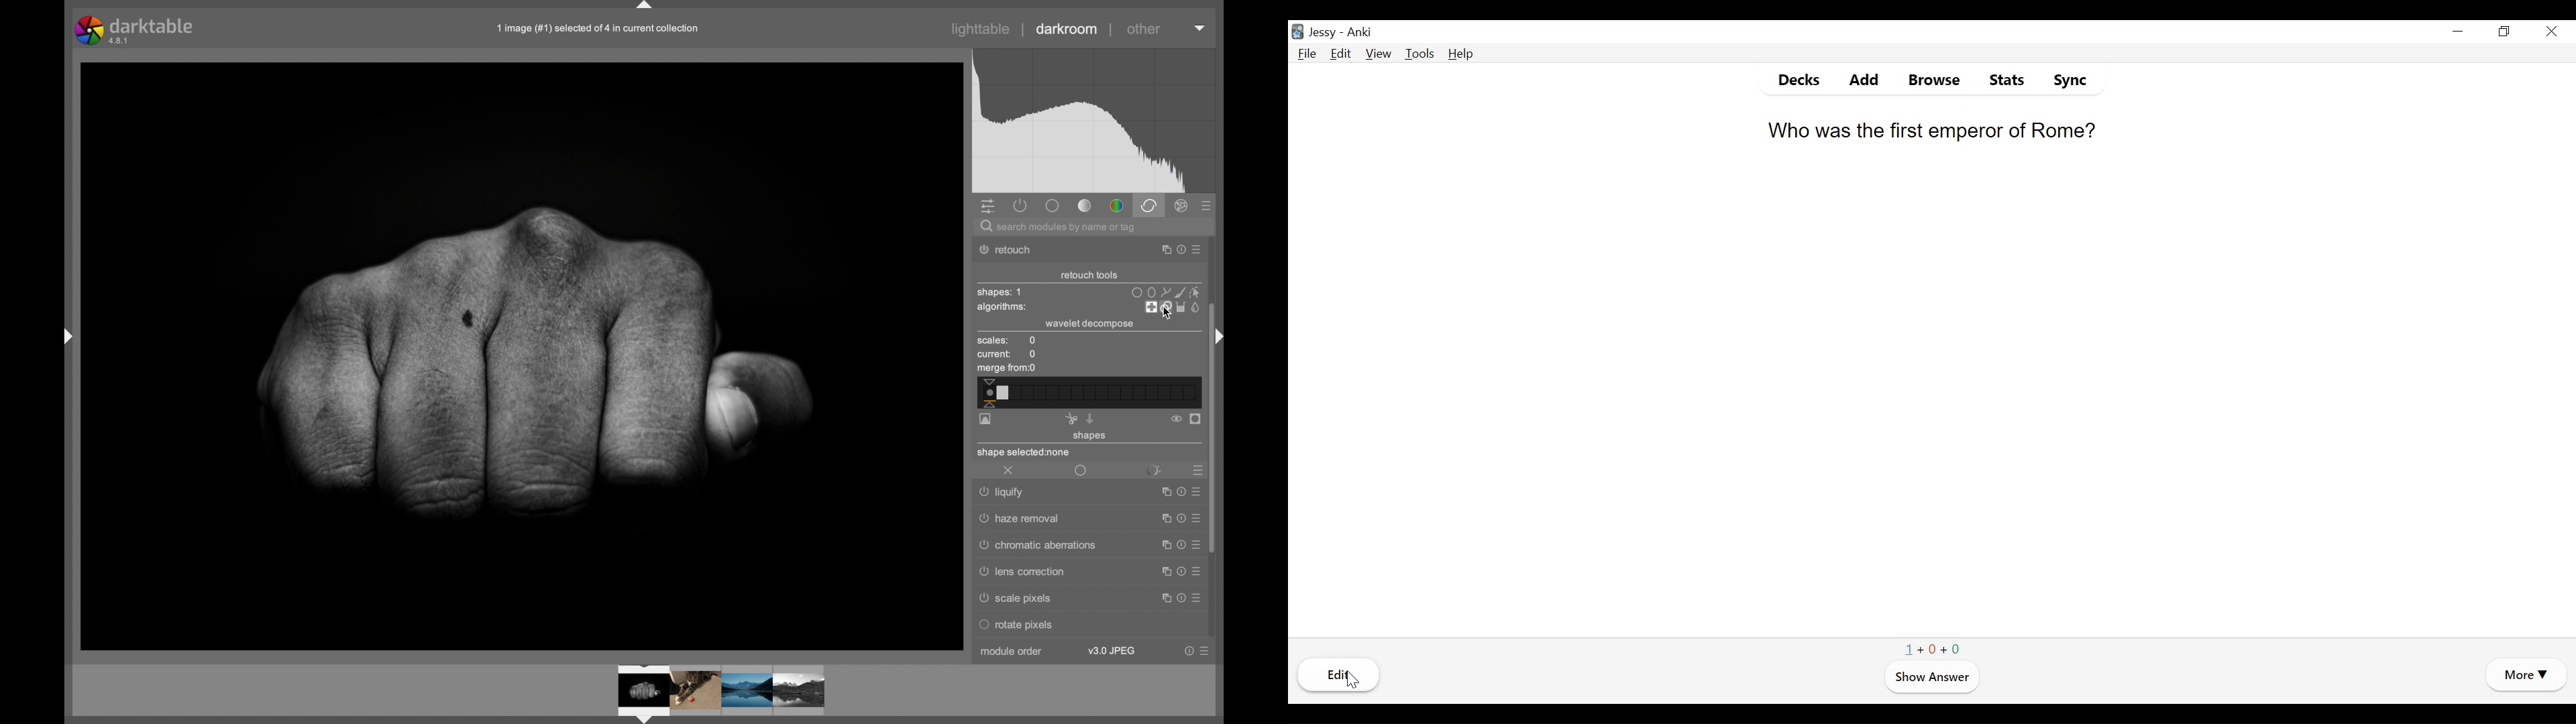 Image resolution: width=2576 pixels, height=728 pixels. Describe the element at coordinates (1322, 34) in the screenshot. I see `User Name` at that location.